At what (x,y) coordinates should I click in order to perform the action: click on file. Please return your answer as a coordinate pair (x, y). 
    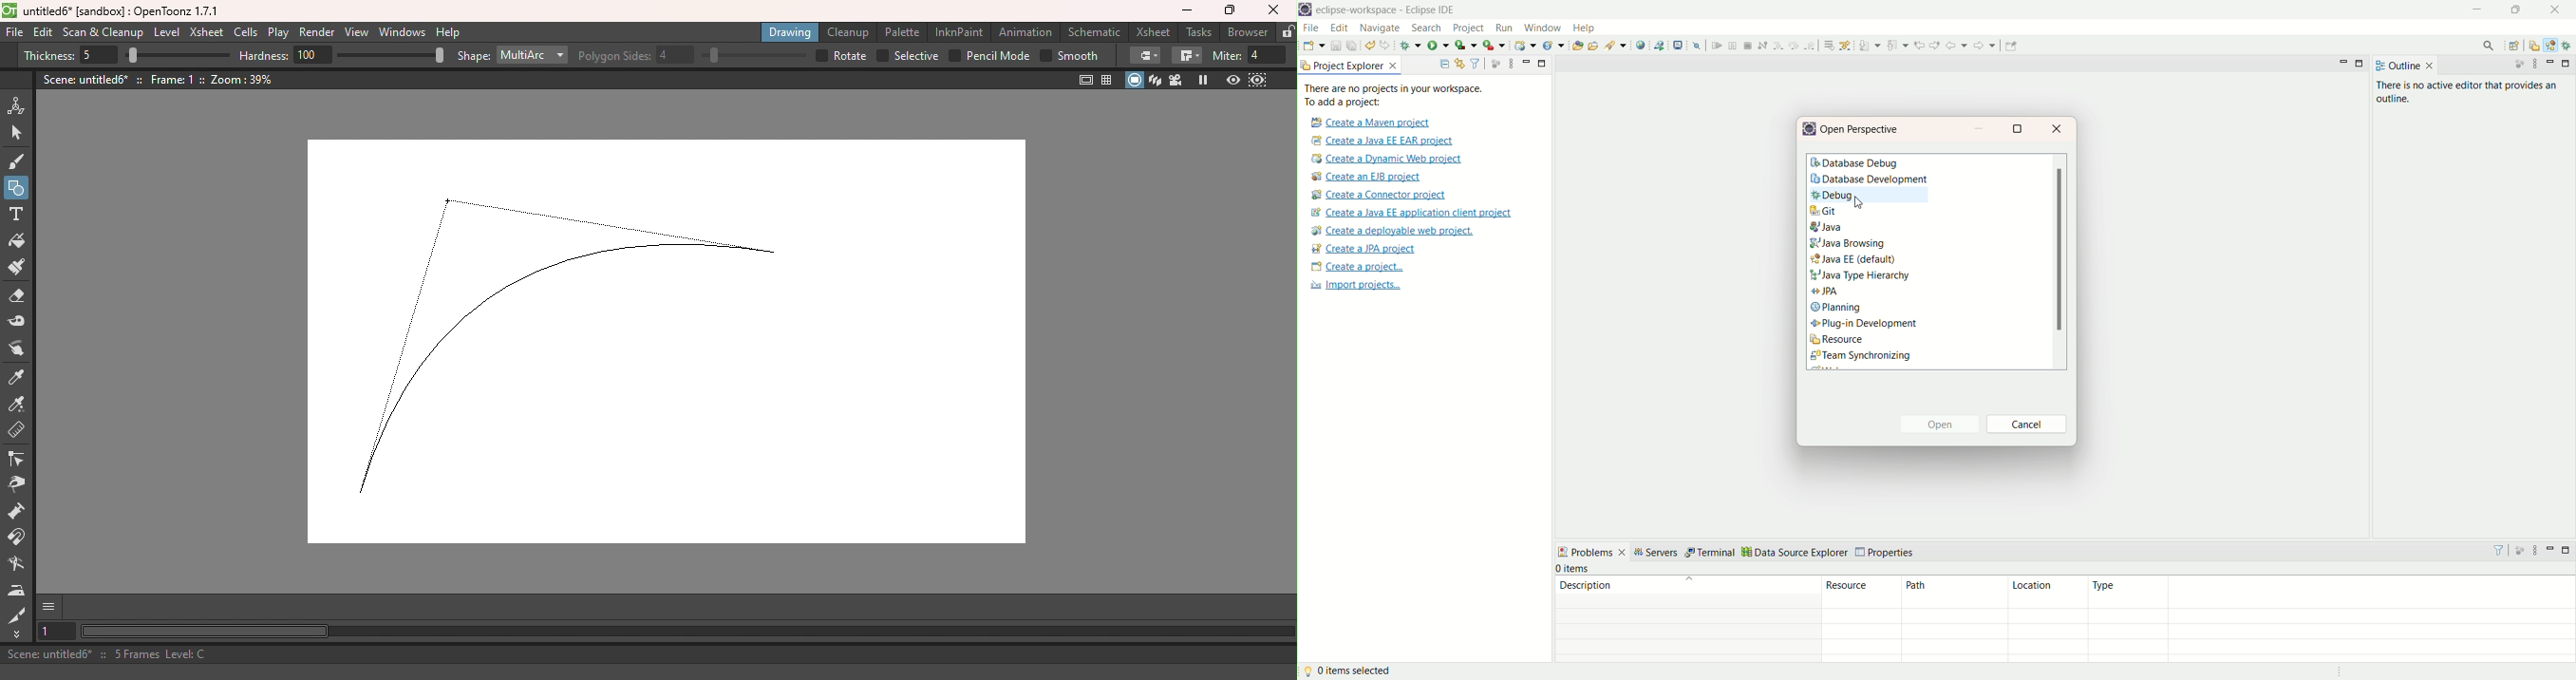
    Looking at the image, I should click on (1311, 28).